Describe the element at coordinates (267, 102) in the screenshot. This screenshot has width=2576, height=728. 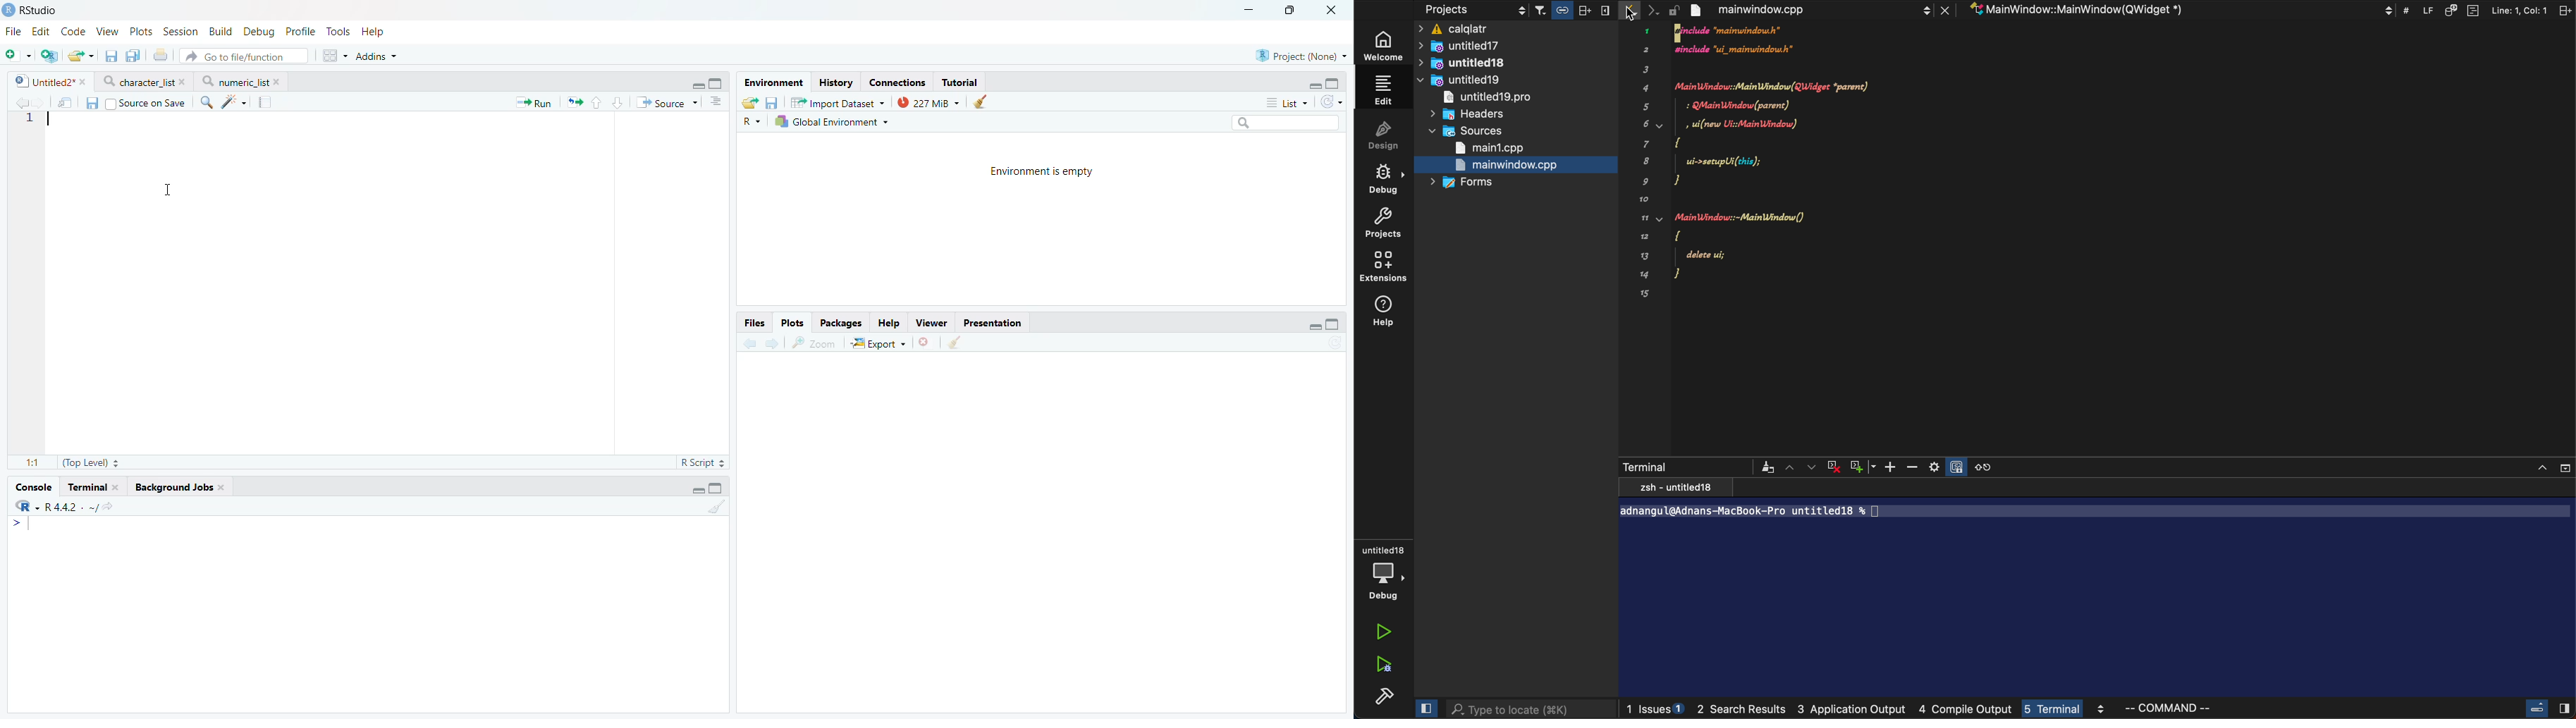
I see `Compile report` at that location.